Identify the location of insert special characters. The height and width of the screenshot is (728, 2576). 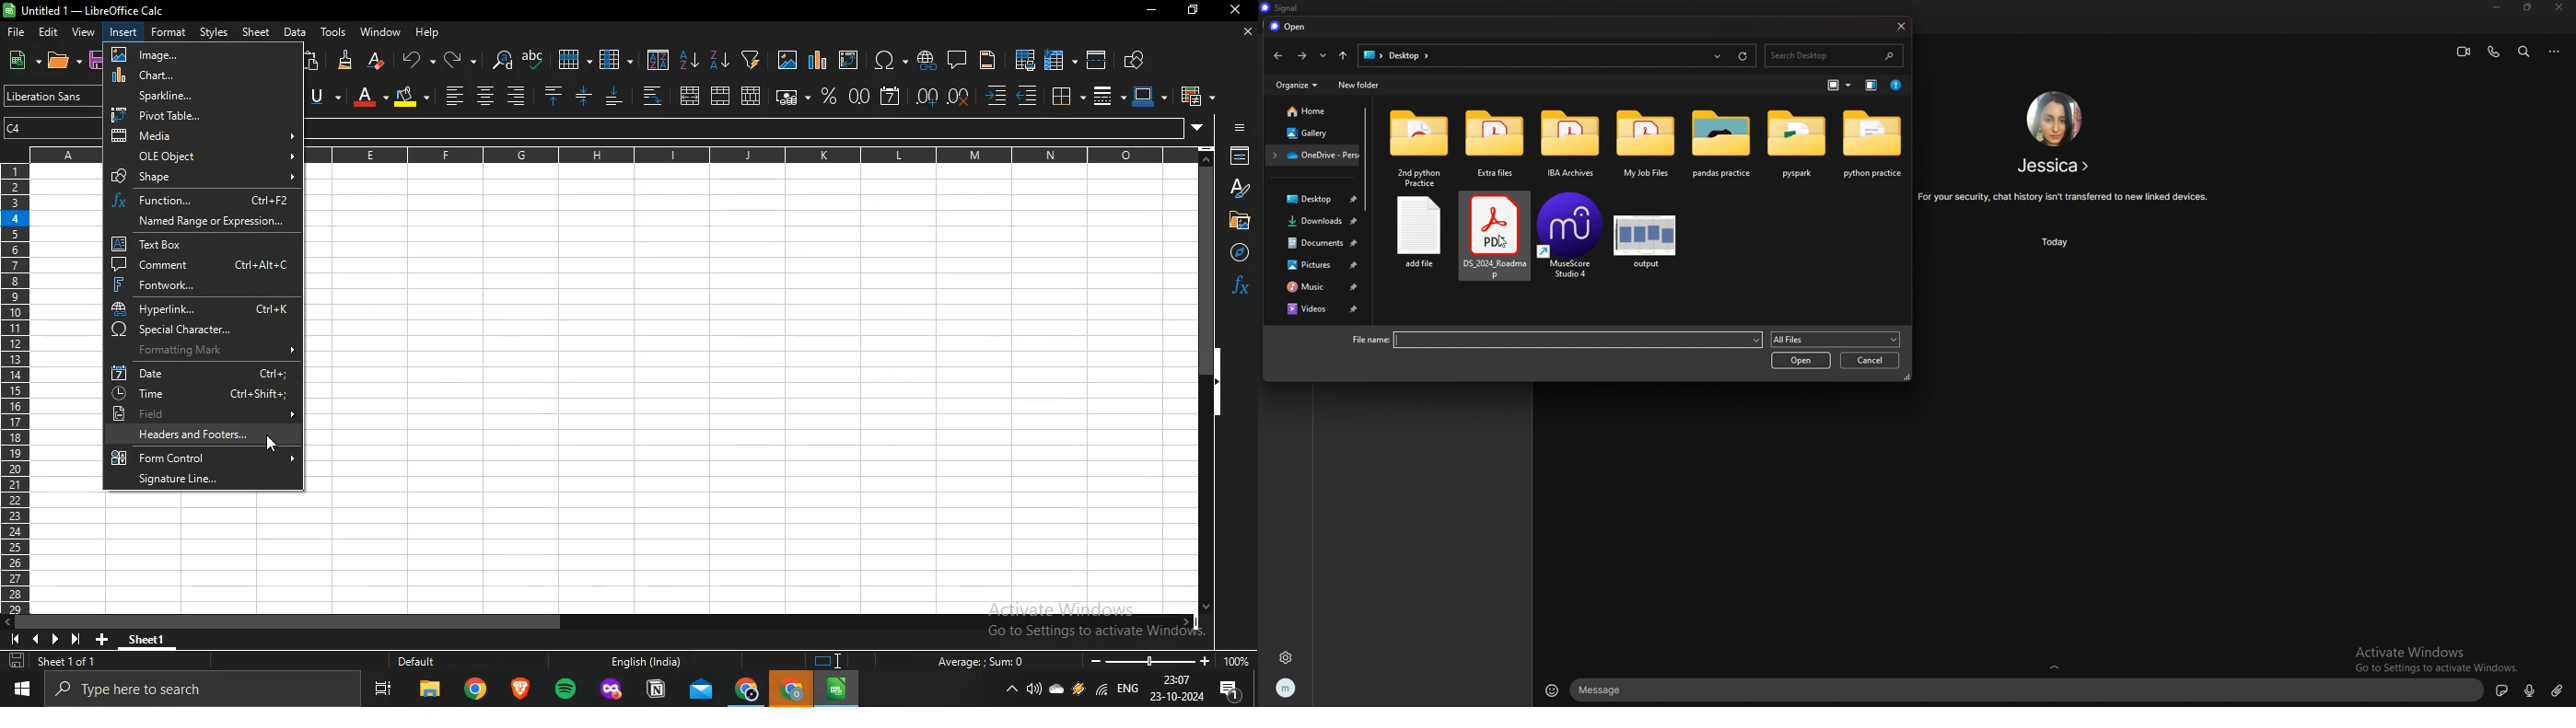
(886, 60).